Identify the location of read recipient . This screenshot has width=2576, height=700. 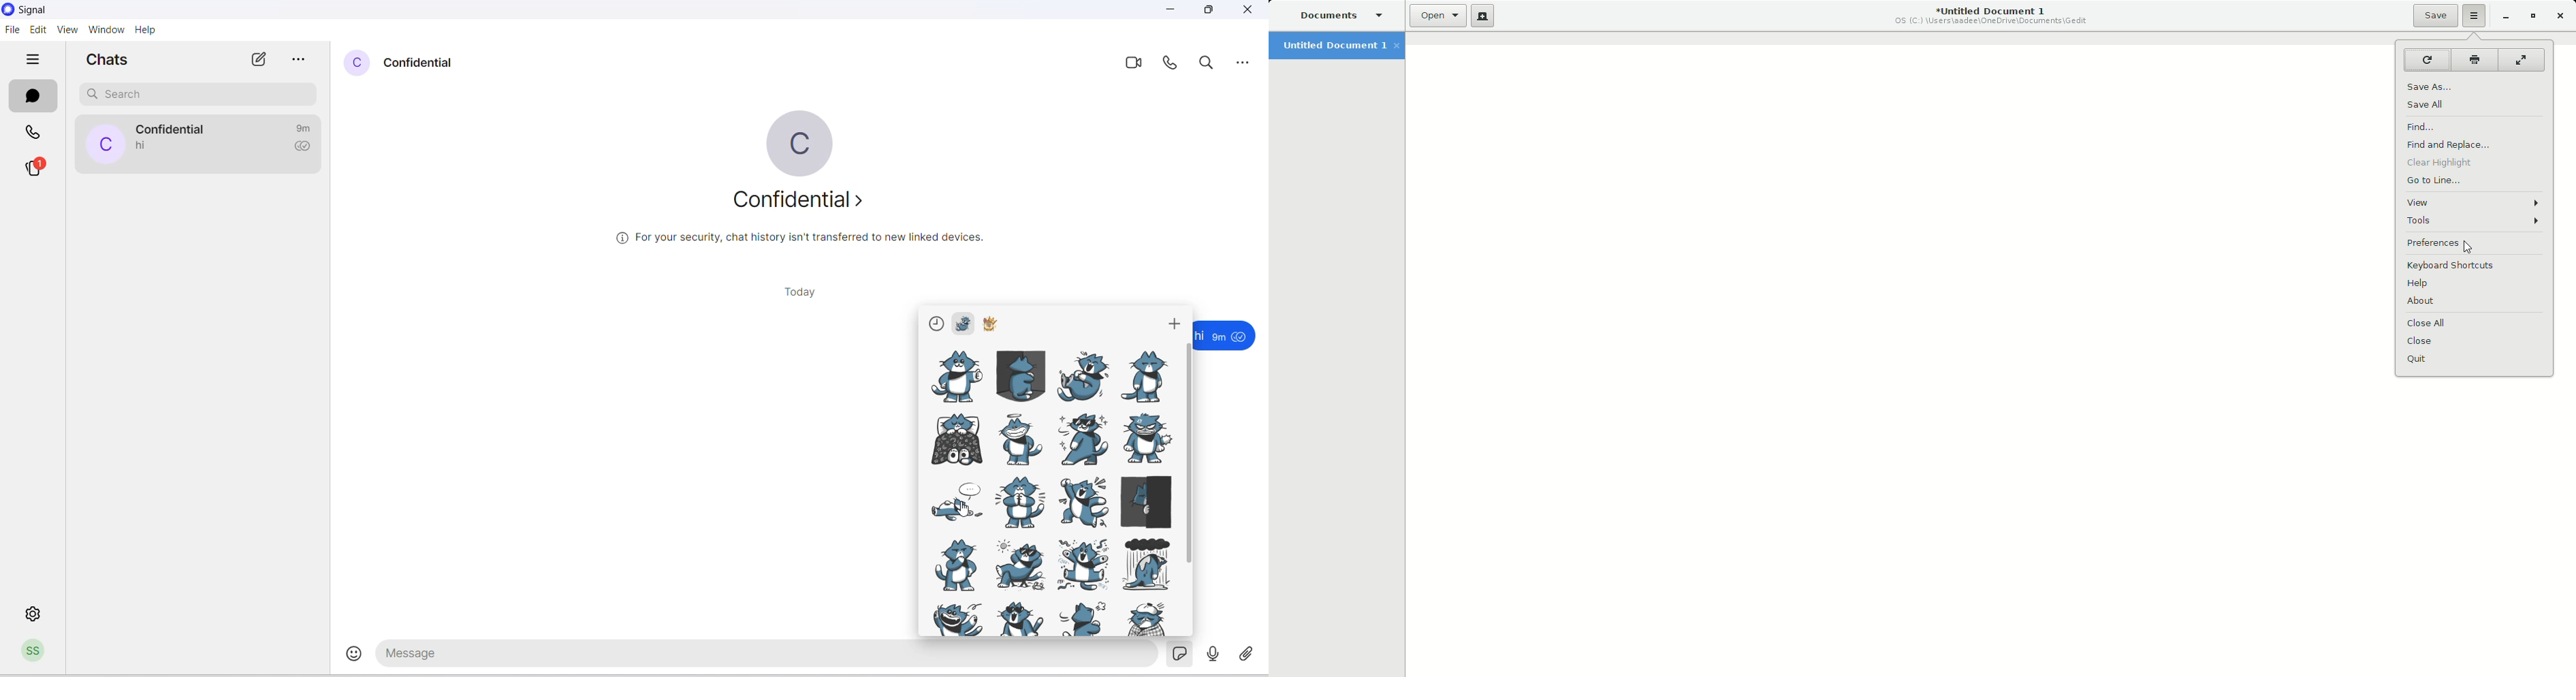
(306, 149).